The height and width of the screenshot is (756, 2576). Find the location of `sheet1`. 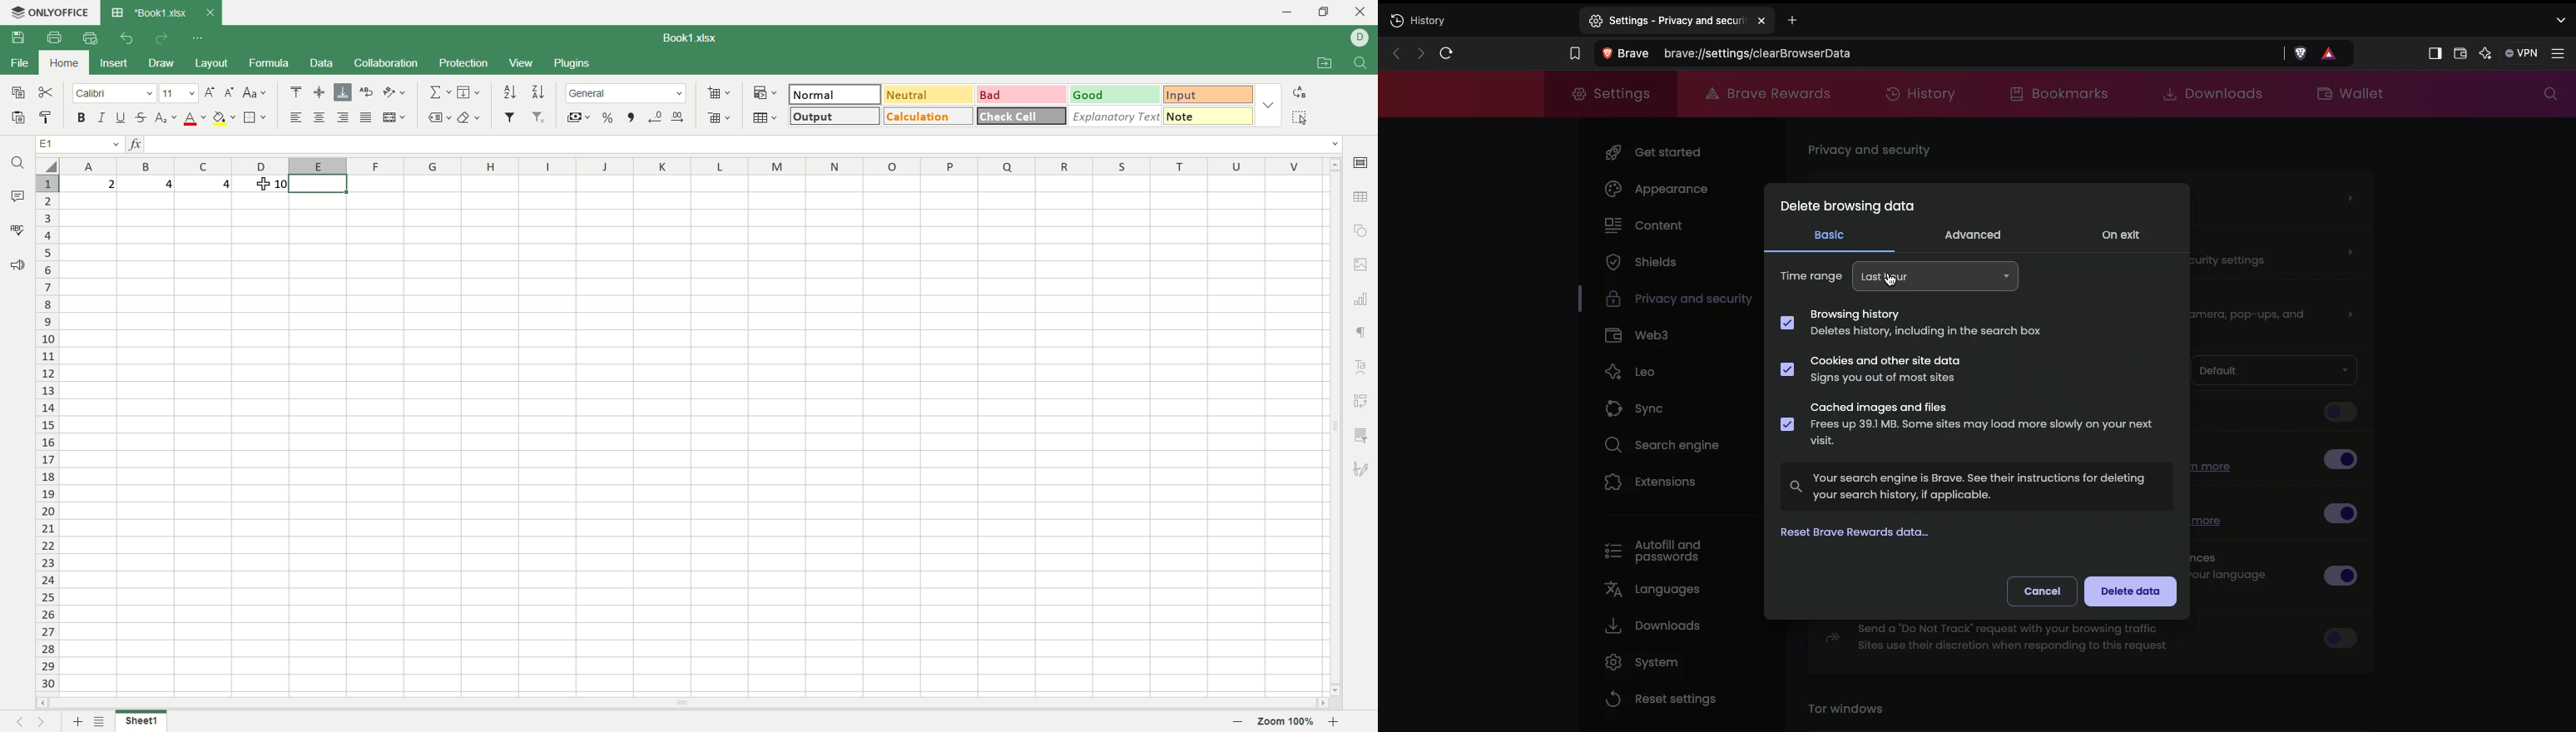

sheet1 is located at coordinates (141, 721).